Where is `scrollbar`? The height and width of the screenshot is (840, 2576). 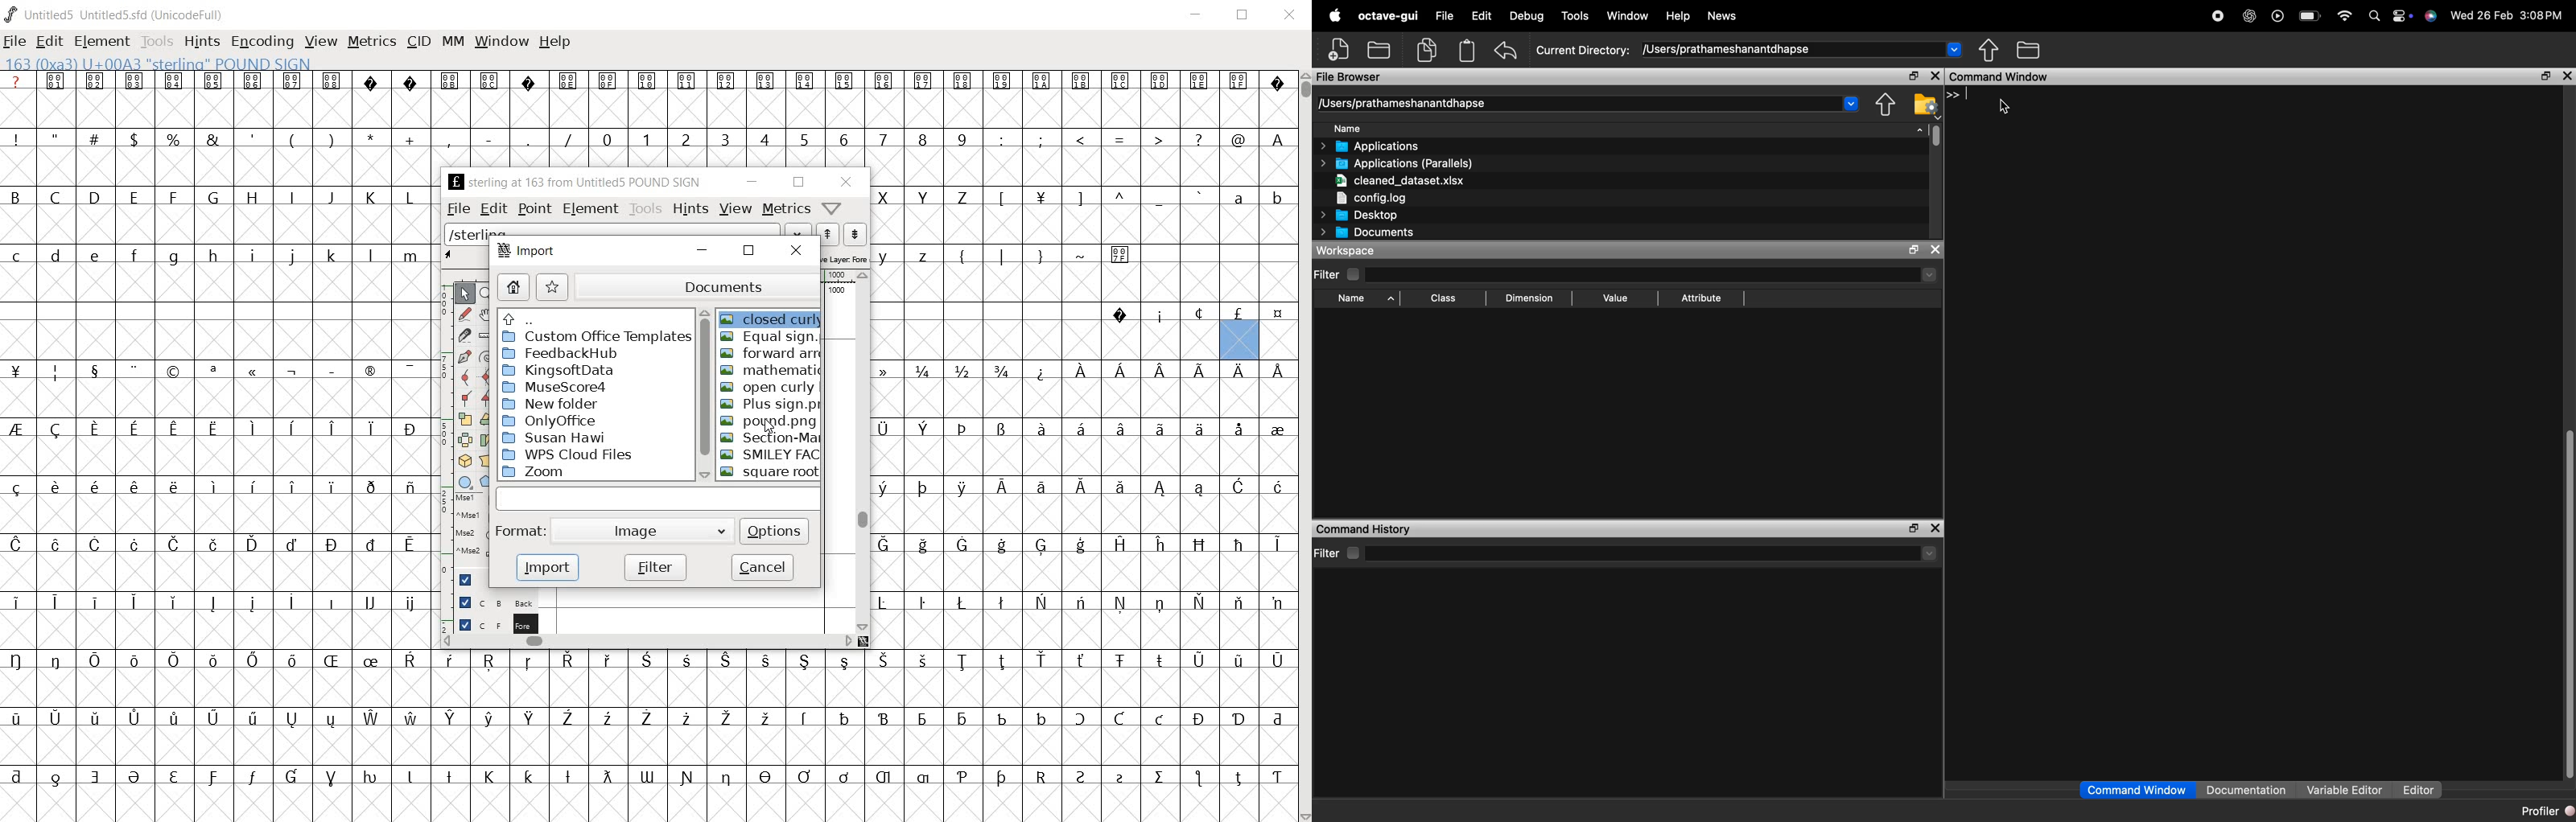 scrollbar is located at coordinates (649, 641).